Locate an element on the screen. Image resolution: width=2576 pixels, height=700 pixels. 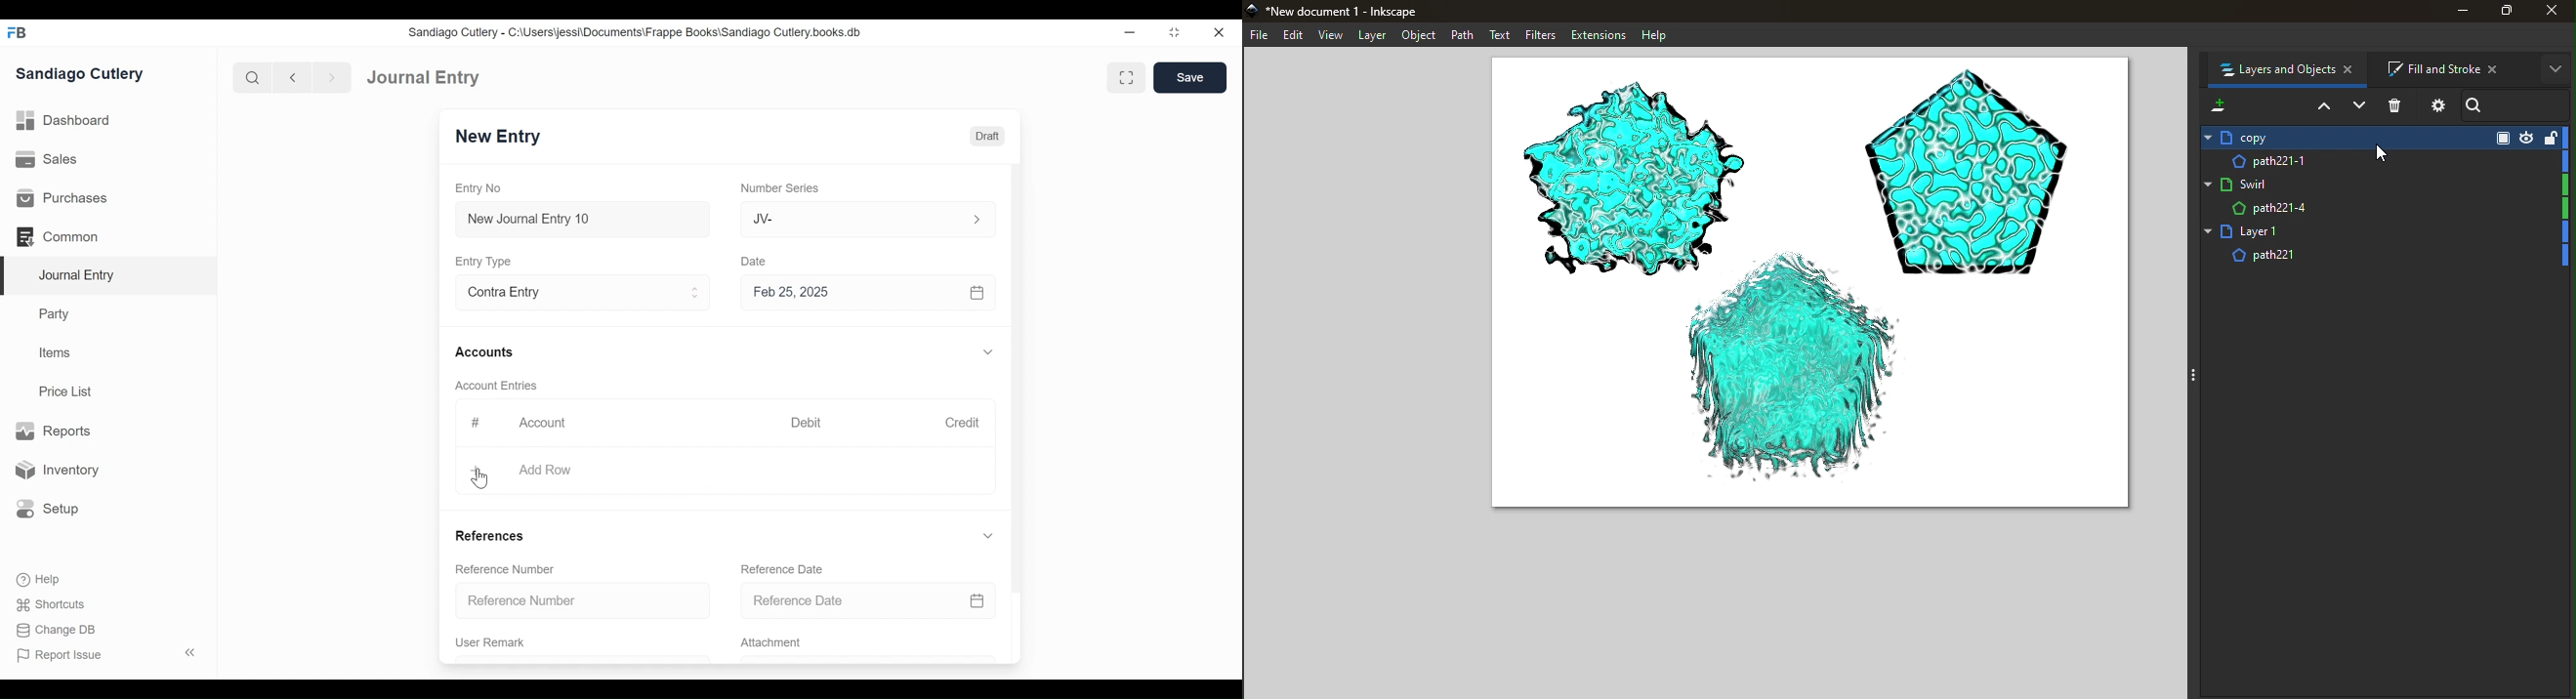
Contra Entry is located at coordinates (565, 294).